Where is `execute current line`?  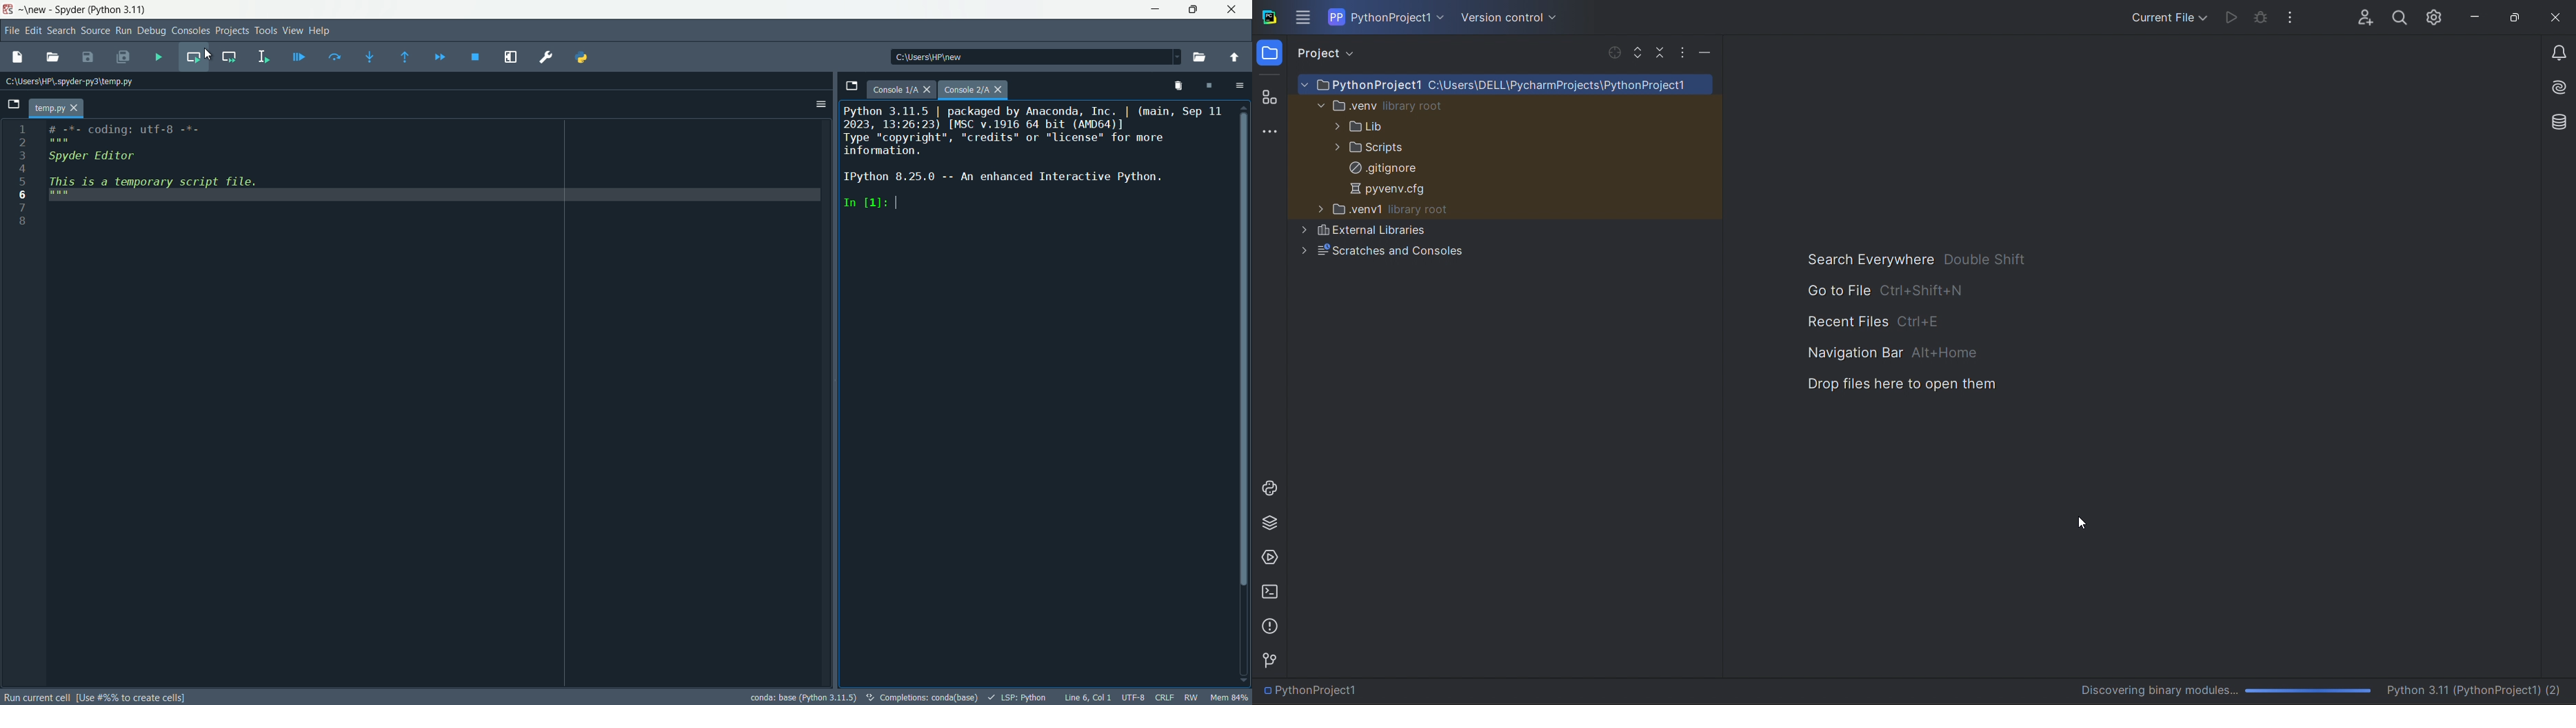 execute current line is located at coordinates (338, 58).